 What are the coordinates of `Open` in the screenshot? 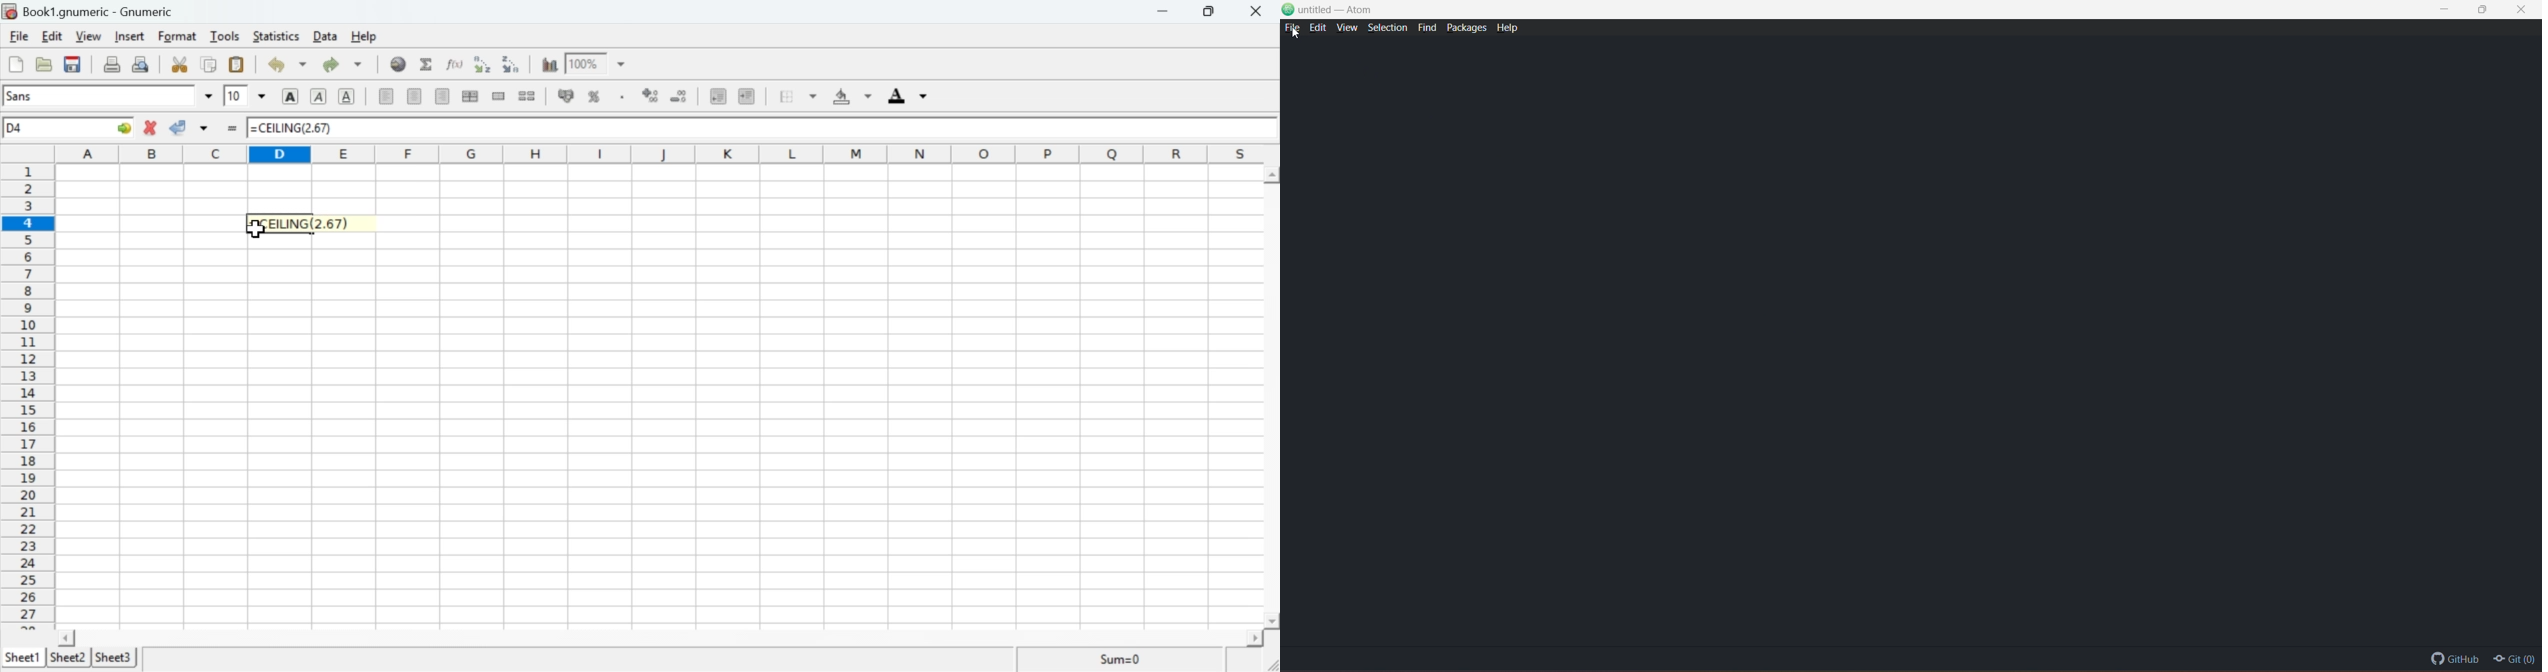 It's located at (45, 65).